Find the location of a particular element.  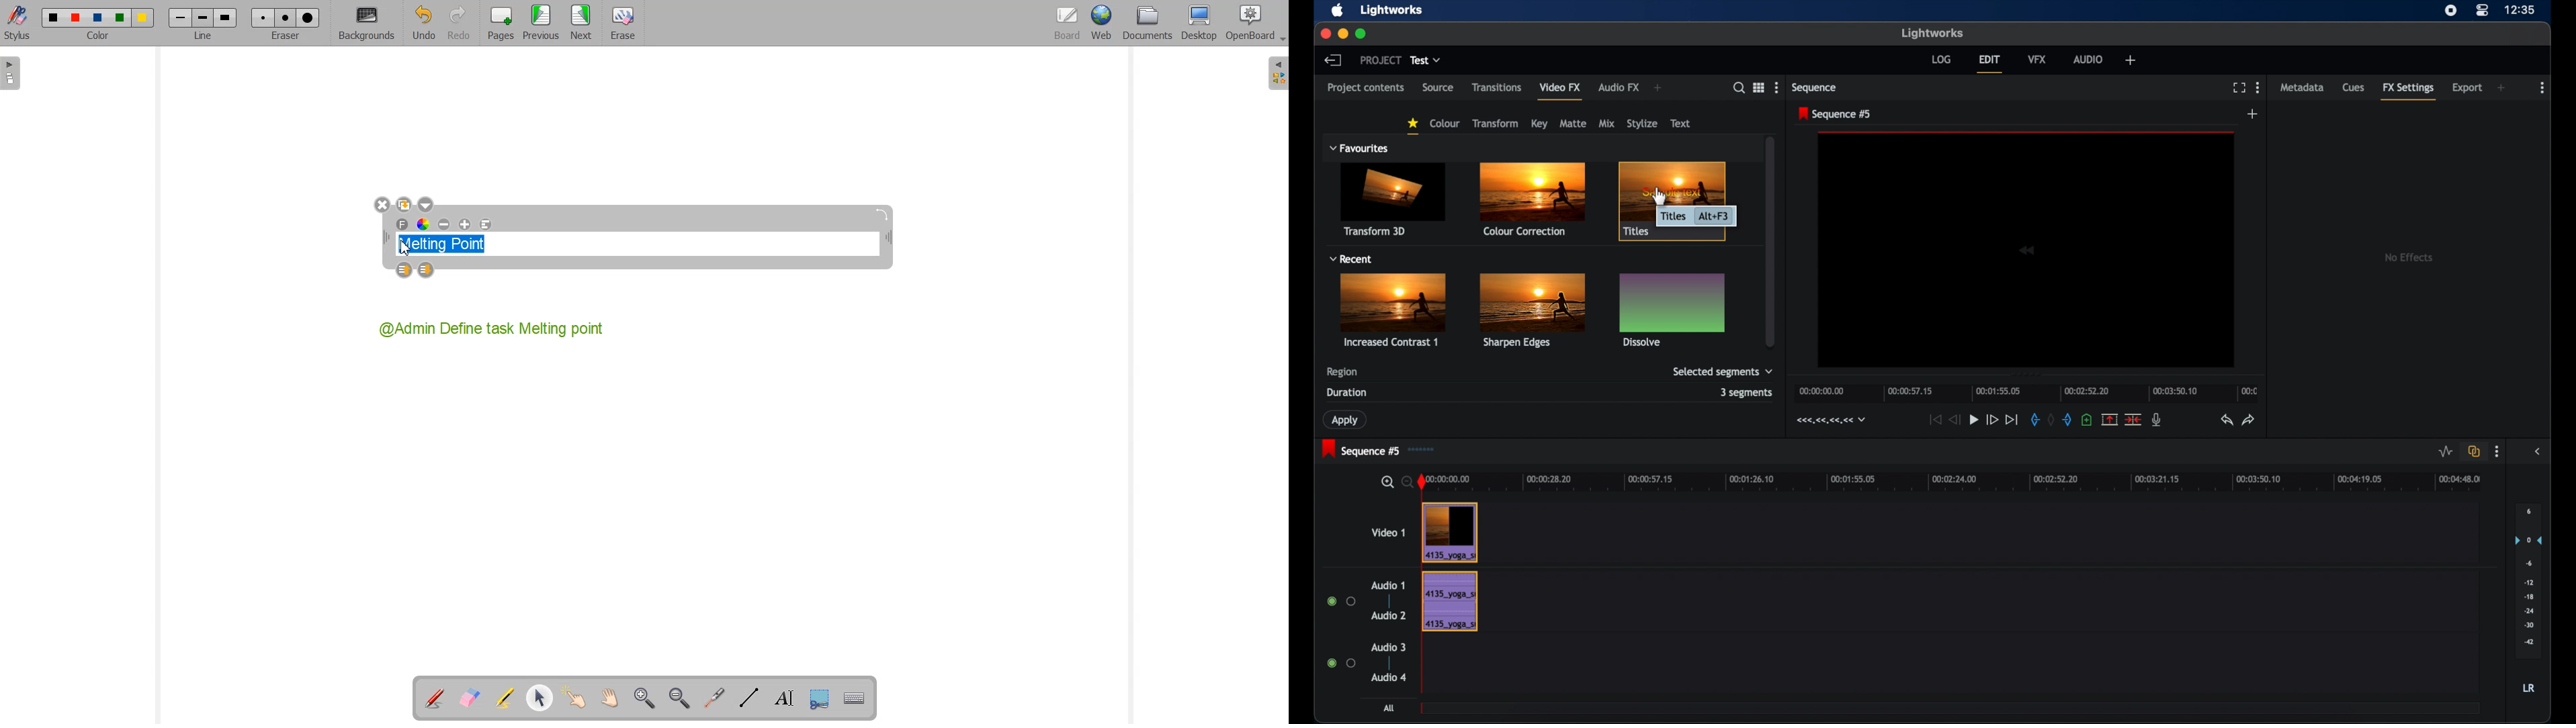

audio 2 is located at coordinates (1388, 615).